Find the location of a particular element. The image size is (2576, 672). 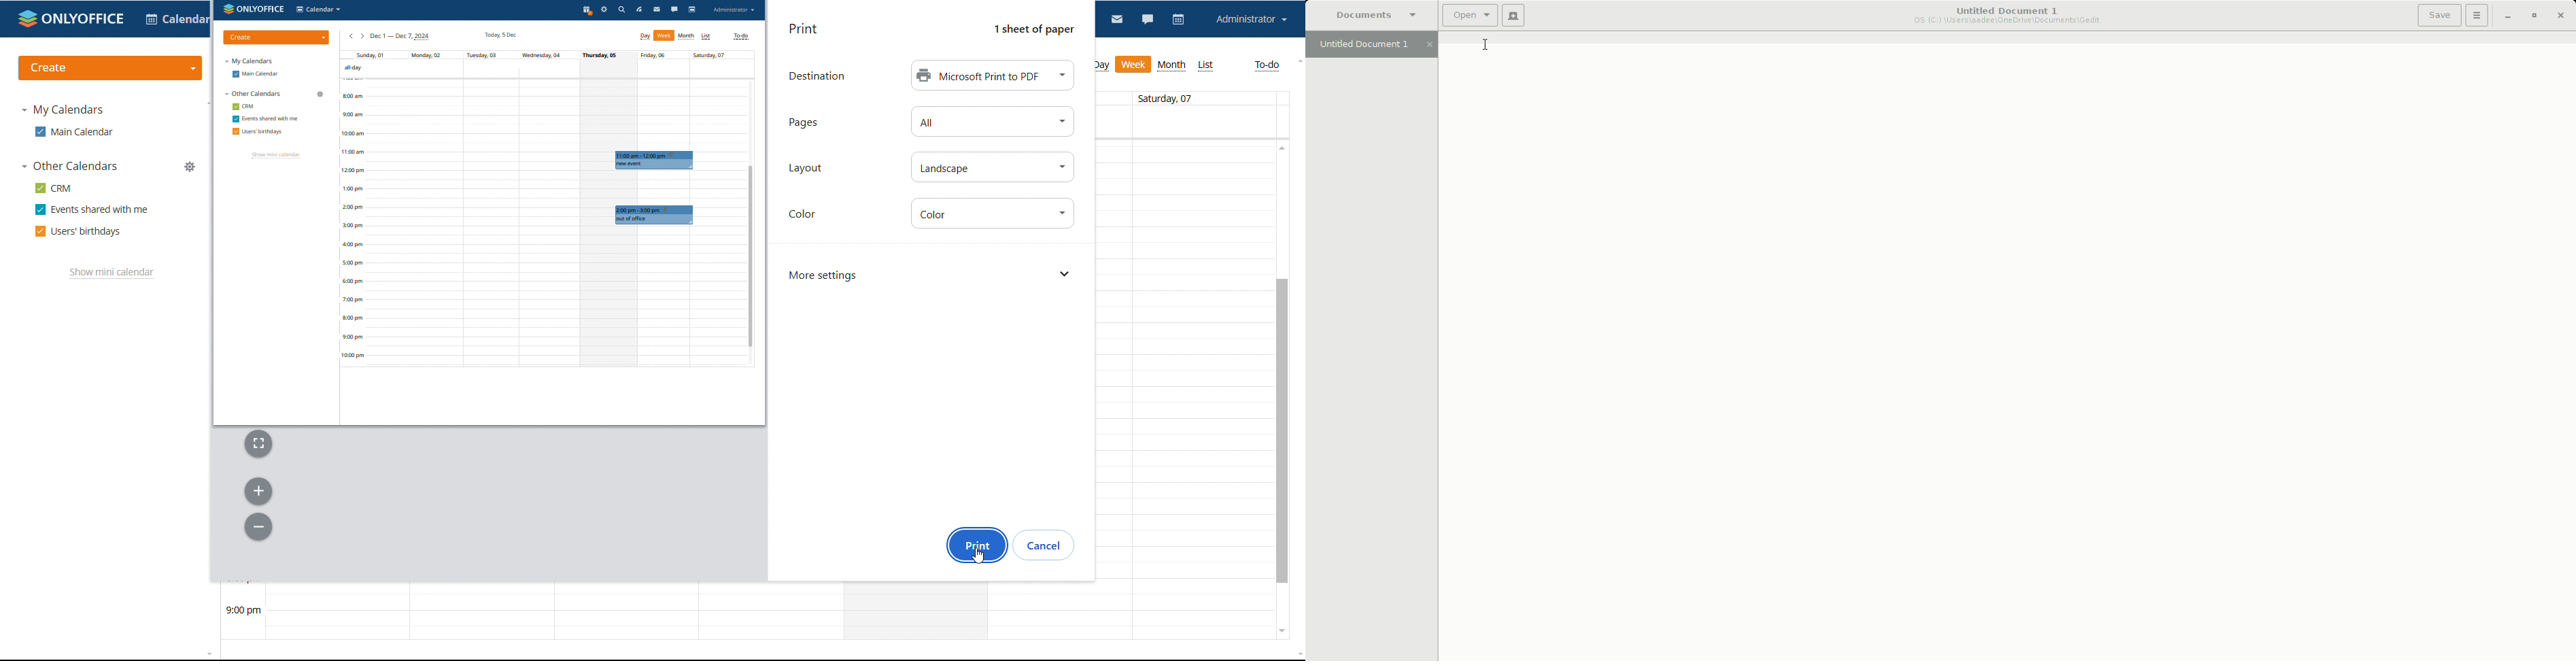

set layout is located at coordinates (991, 167).